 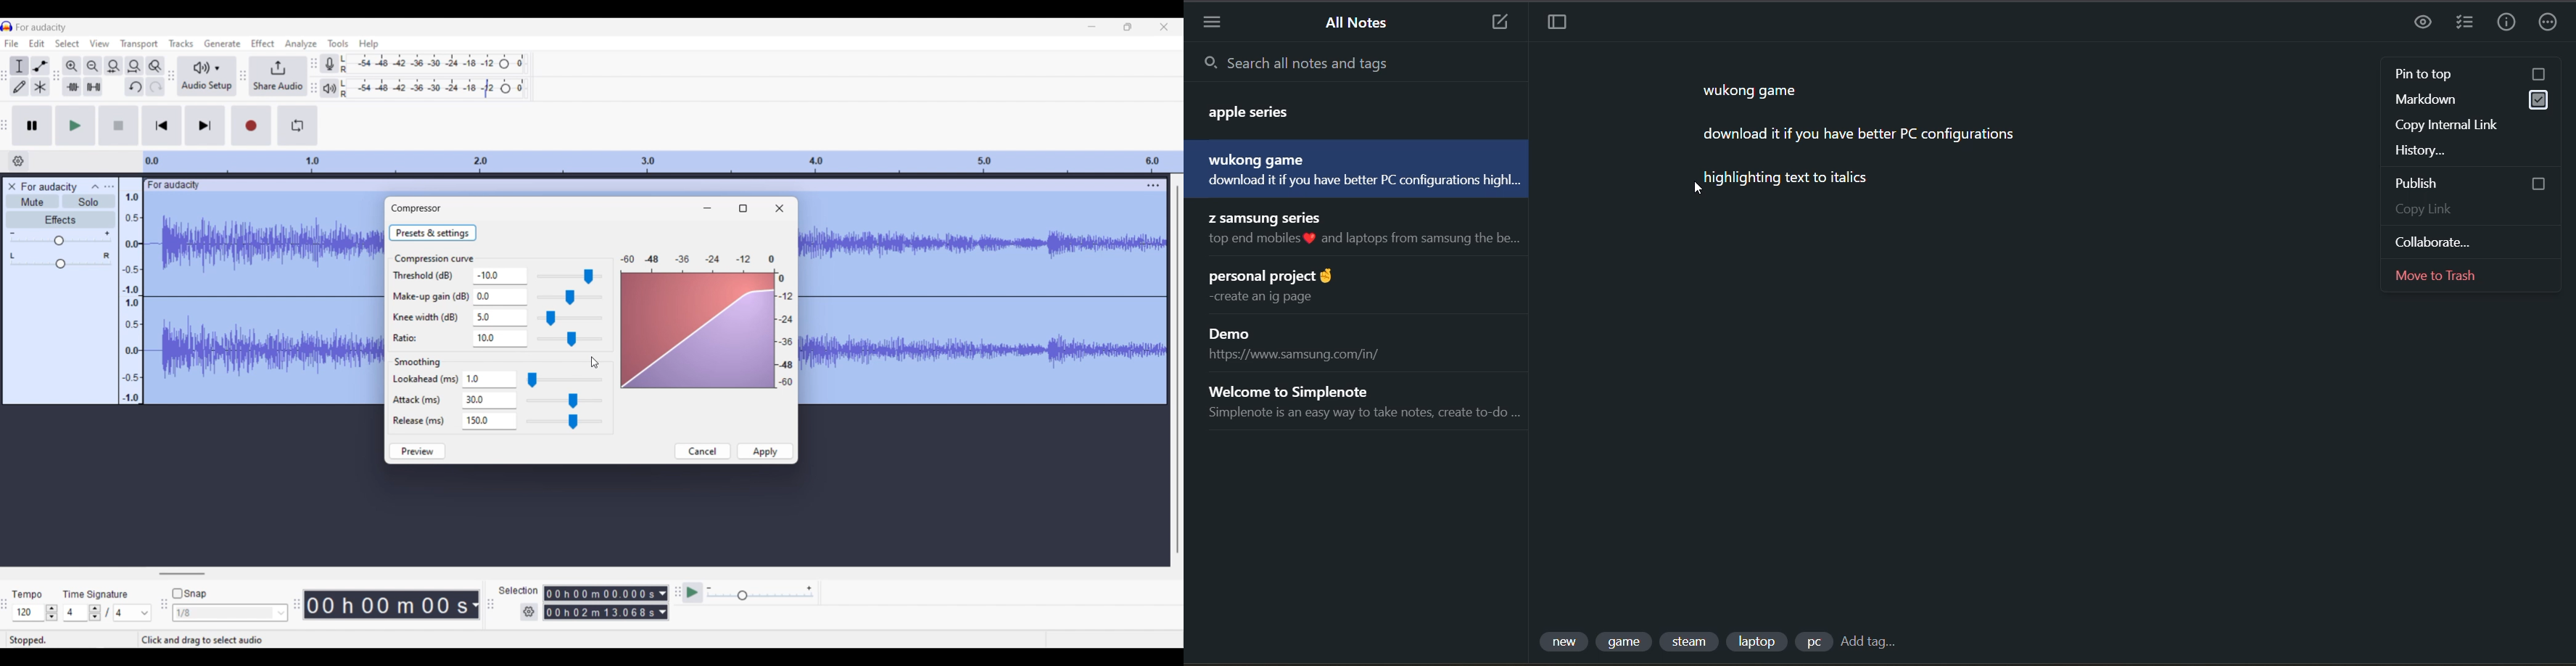 I want to click on tag 3, so click(x=1691, y=642).